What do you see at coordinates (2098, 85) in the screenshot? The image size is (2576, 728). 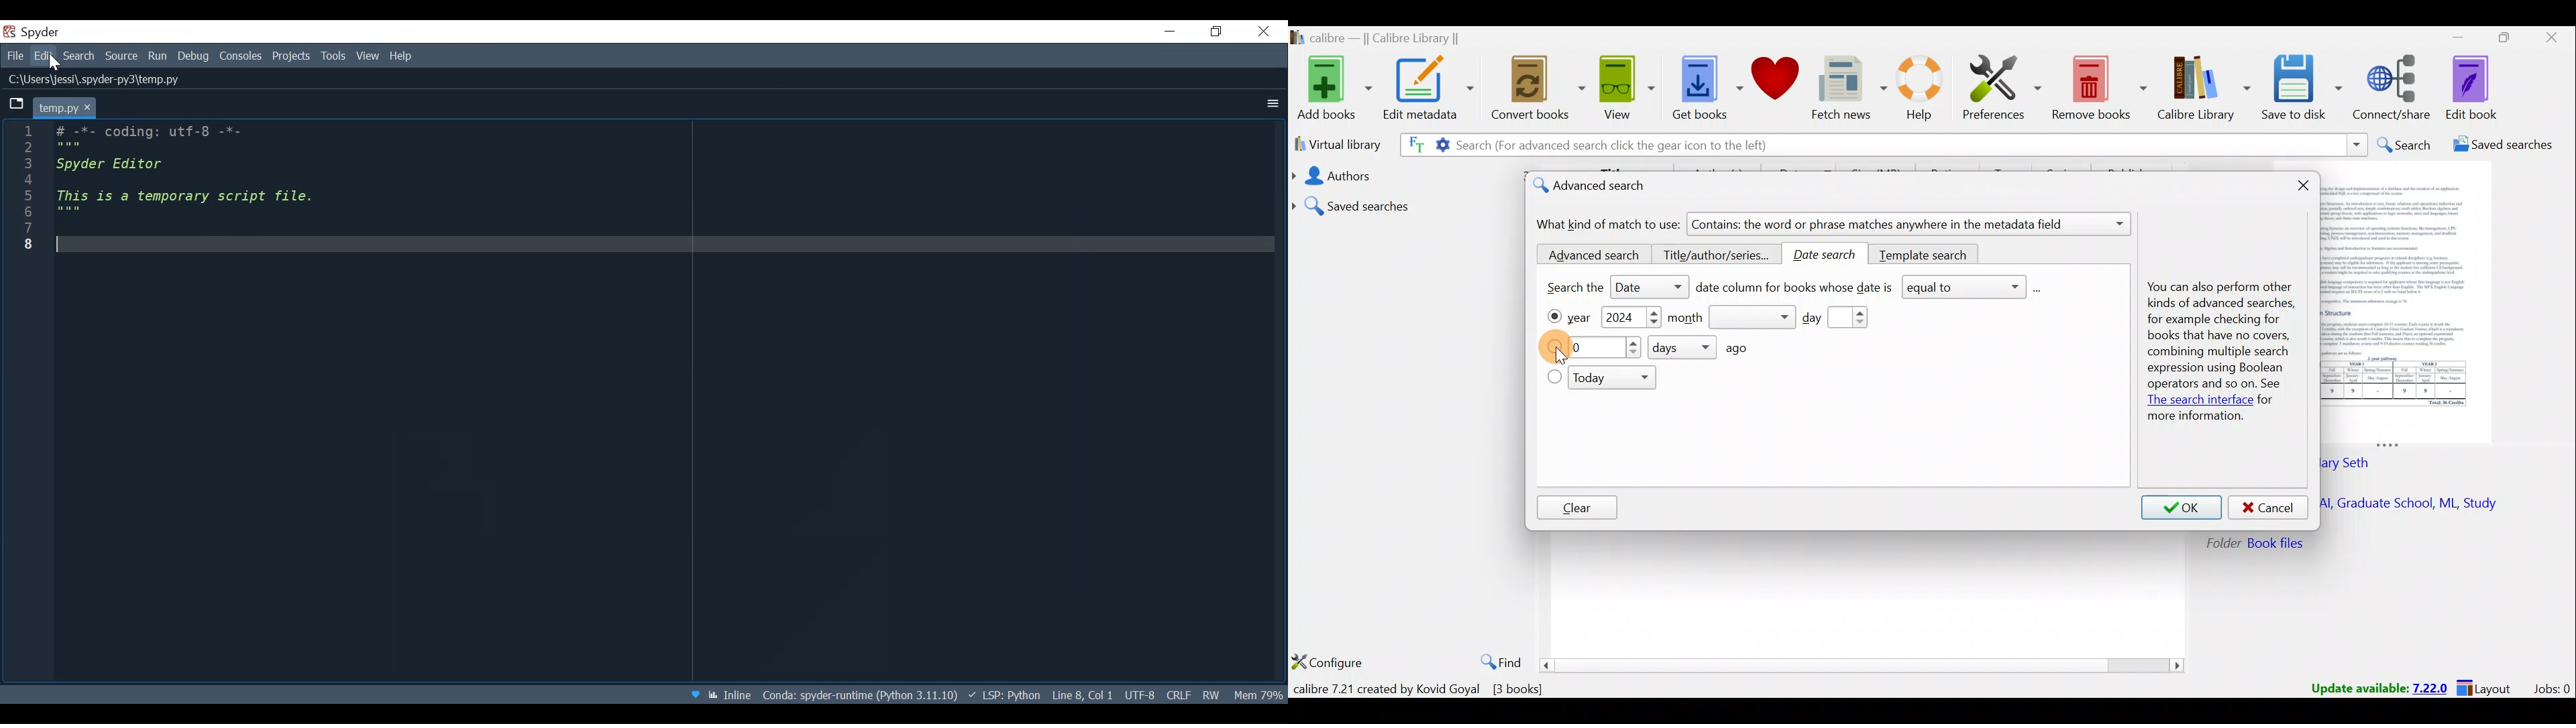 I see `Remove books` at bounding box center [2098, 85].